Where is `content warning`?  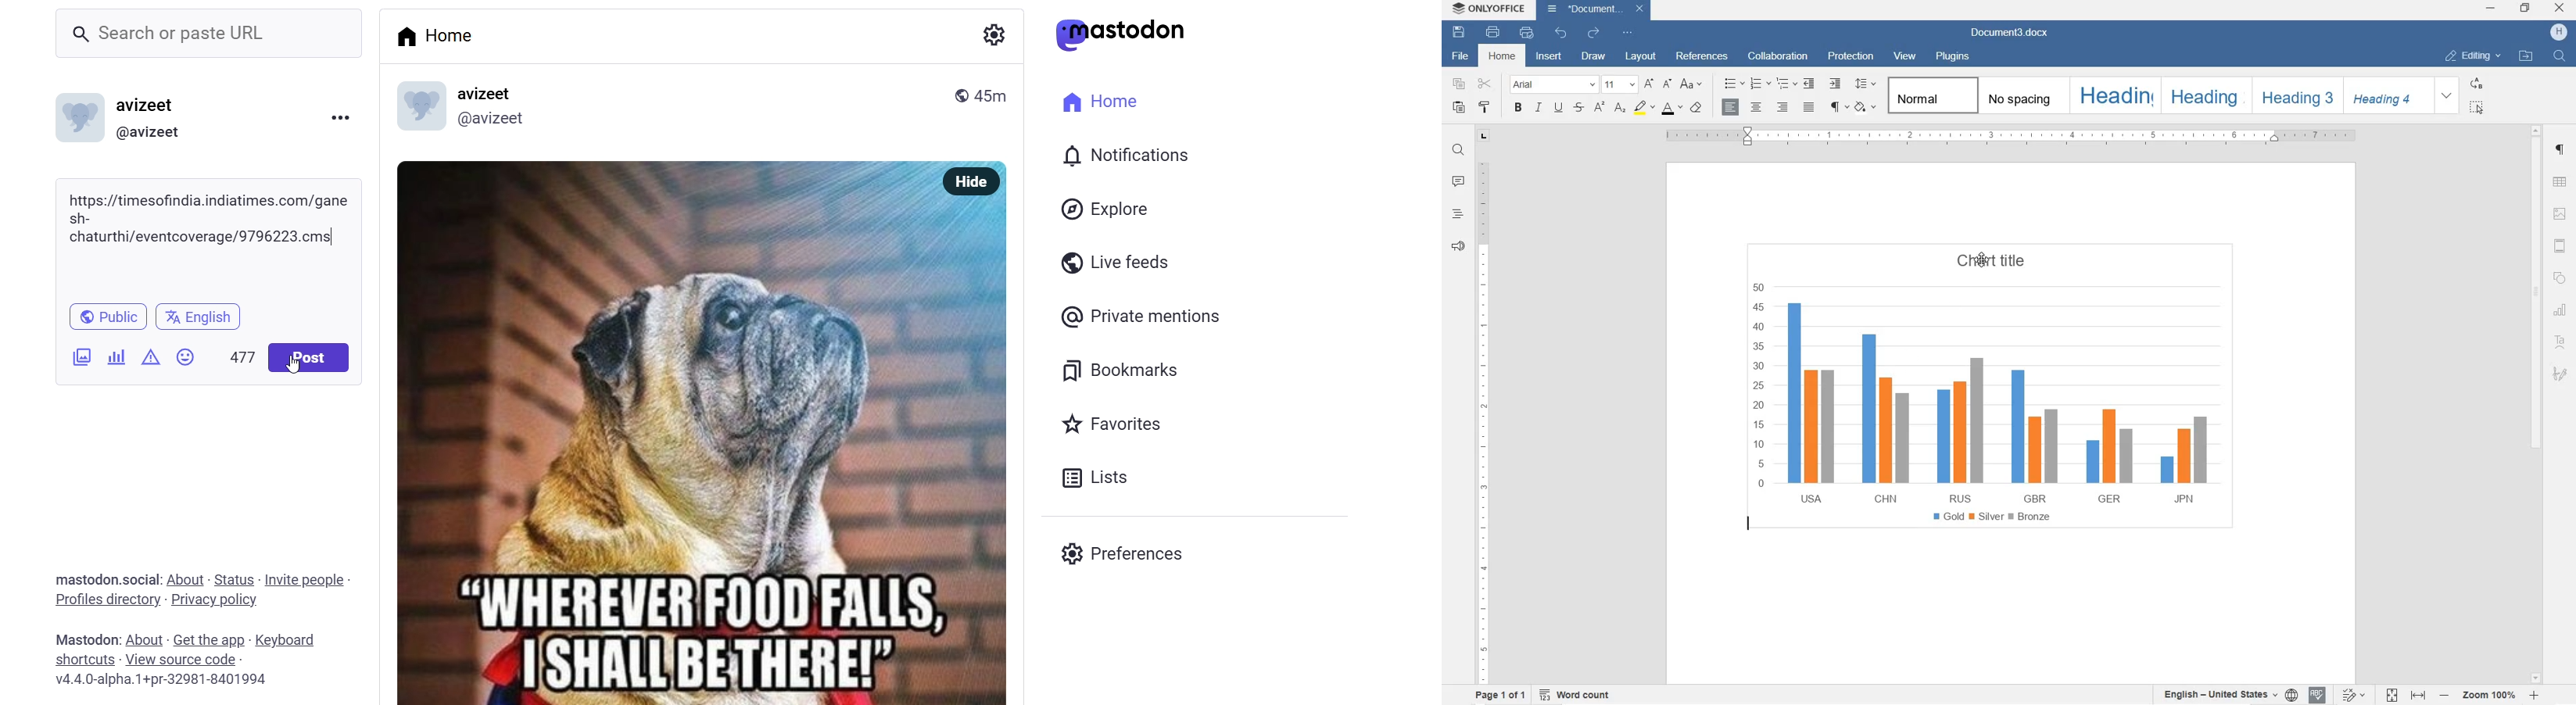 content warning is located at coordinates (149, 359).